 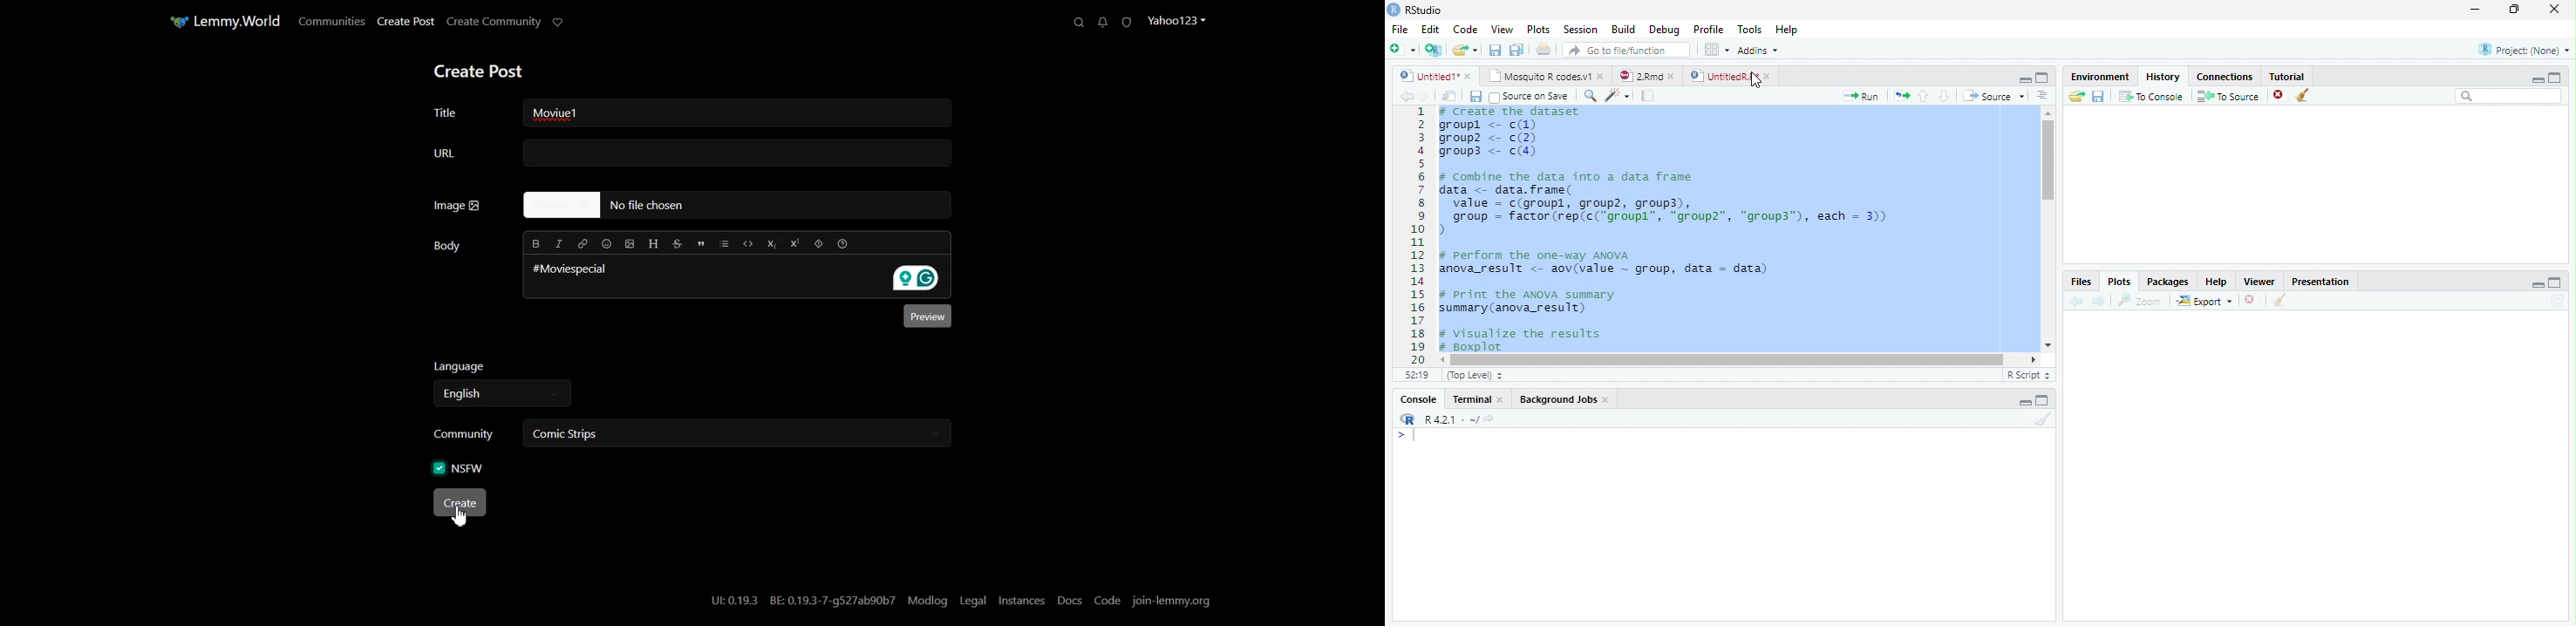 What do you see at coordinates (2523, 50) in the screenshot?
I see `Project (None)` at bounding box center [2523, 50].